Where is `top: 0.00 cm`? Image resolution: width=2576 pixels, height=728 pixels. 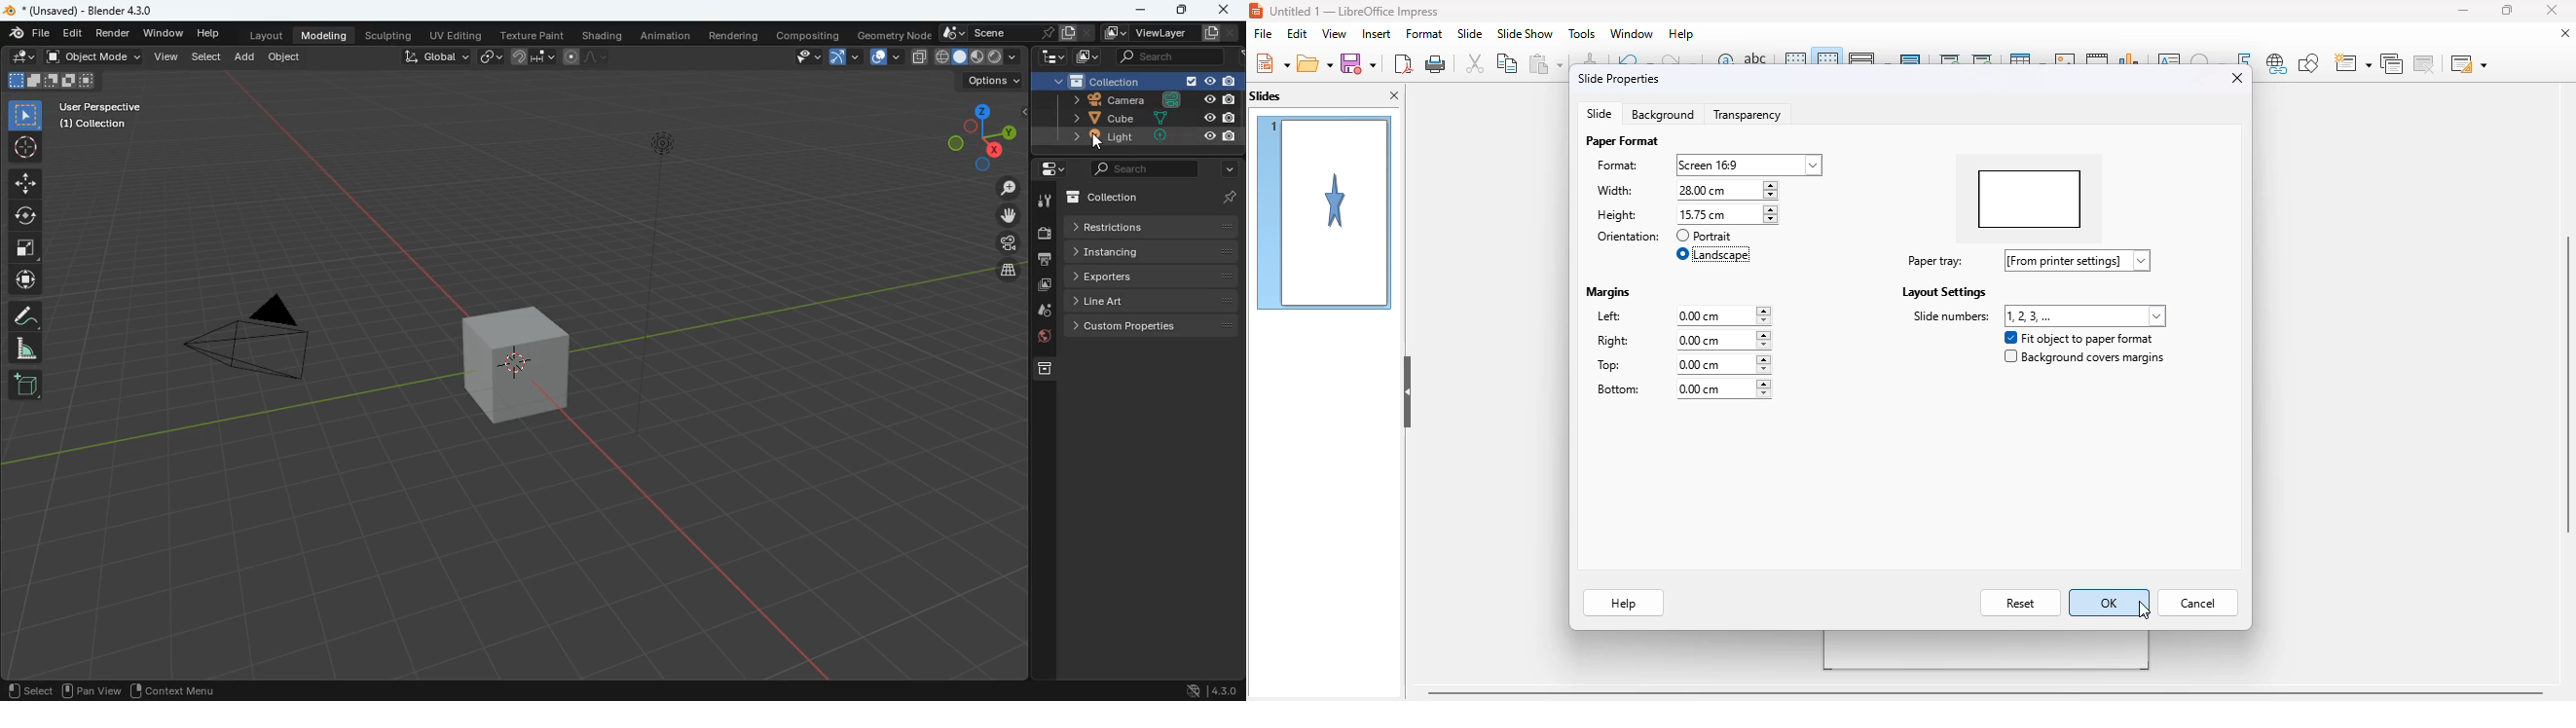 top: 0.00 cm is located at coordinates (1713, 365).